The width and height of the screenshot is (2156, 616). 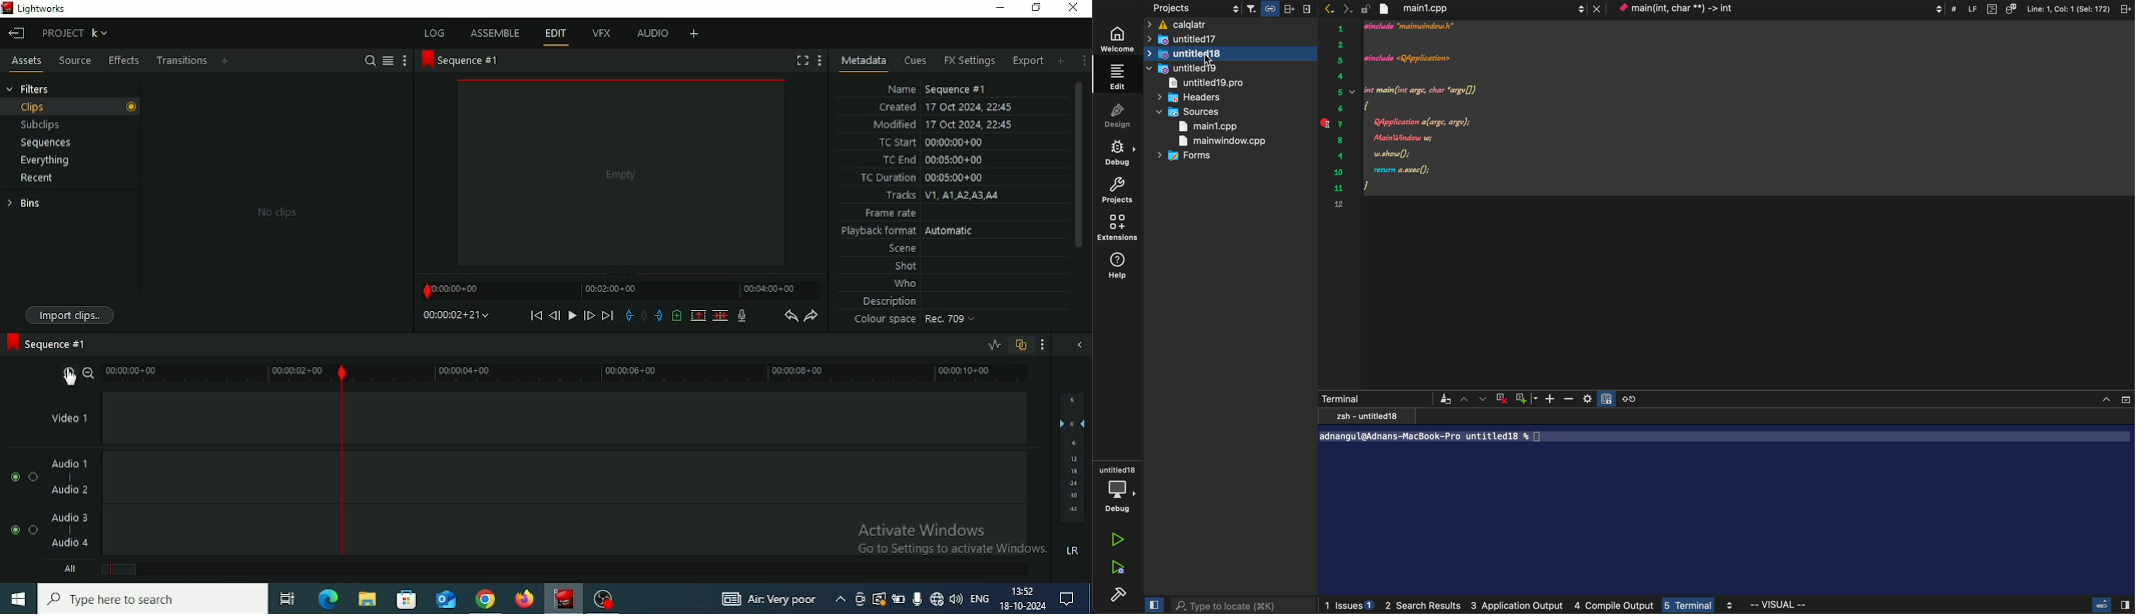 What do you see at coordinates (1226, 54) in the screenshot?
I see `untitled 18` at bounding box center [1226, 54].